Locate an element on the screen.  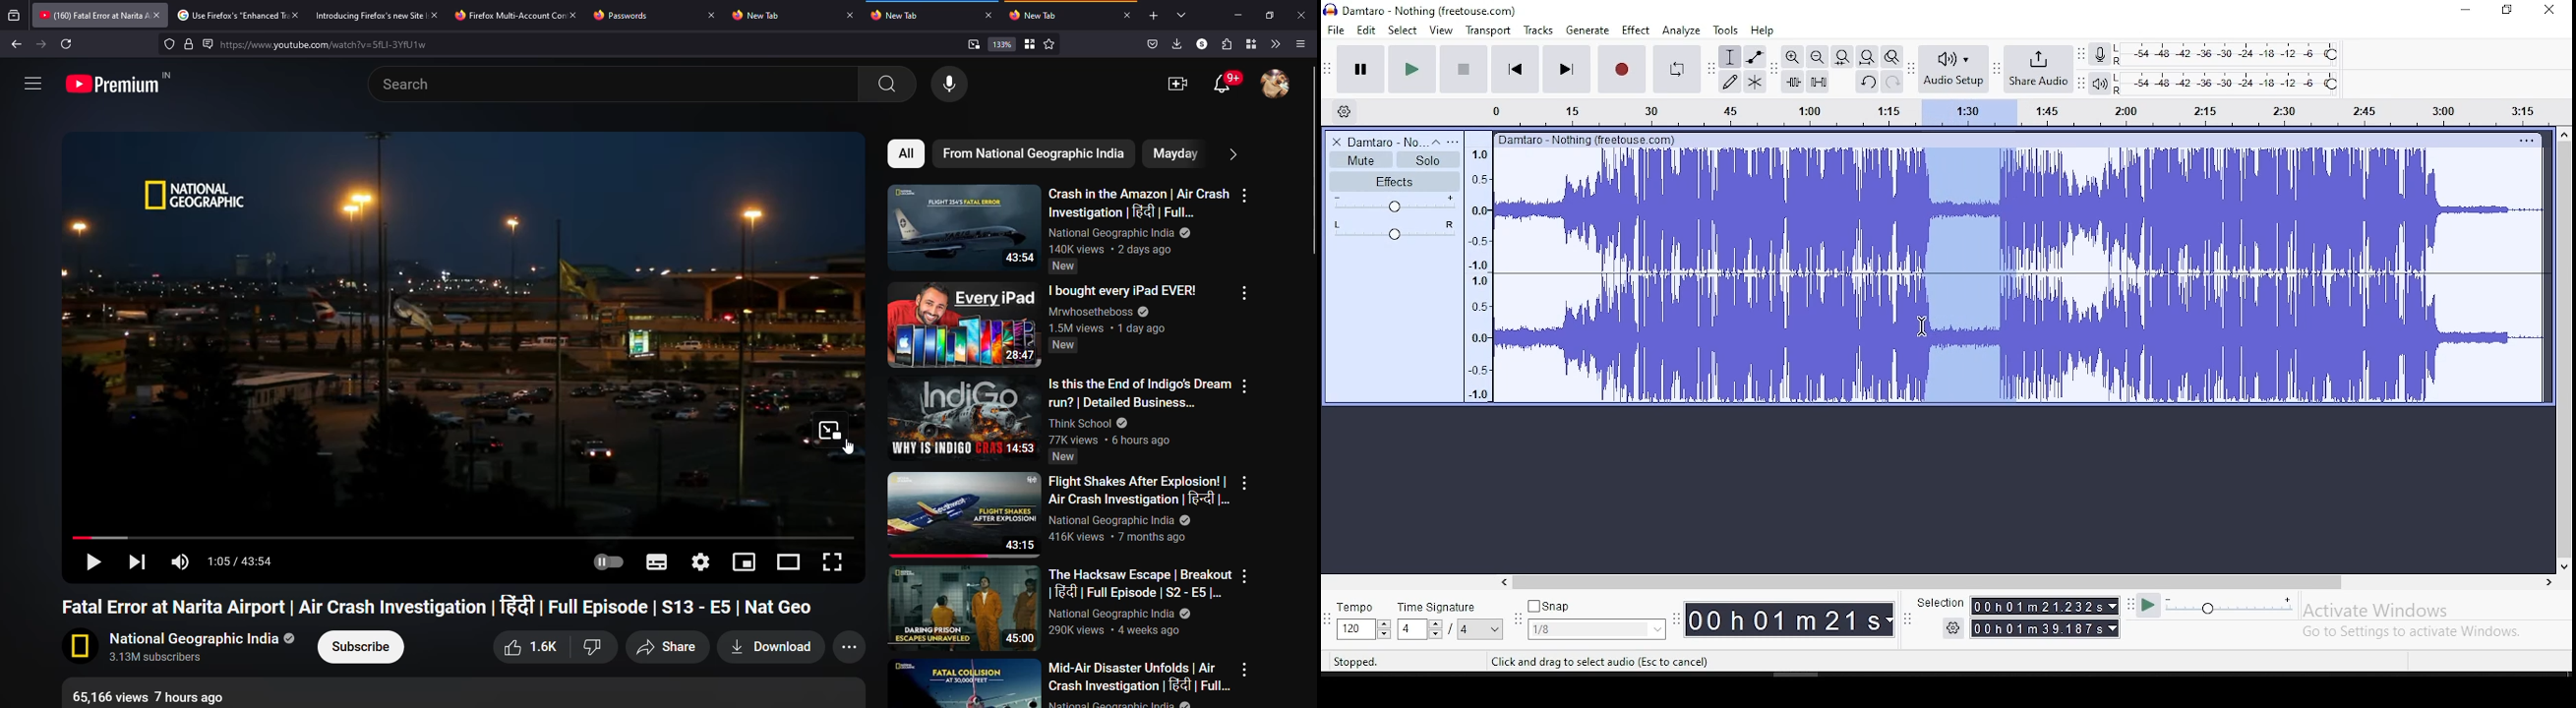
close is located at coordinates (156, 15).